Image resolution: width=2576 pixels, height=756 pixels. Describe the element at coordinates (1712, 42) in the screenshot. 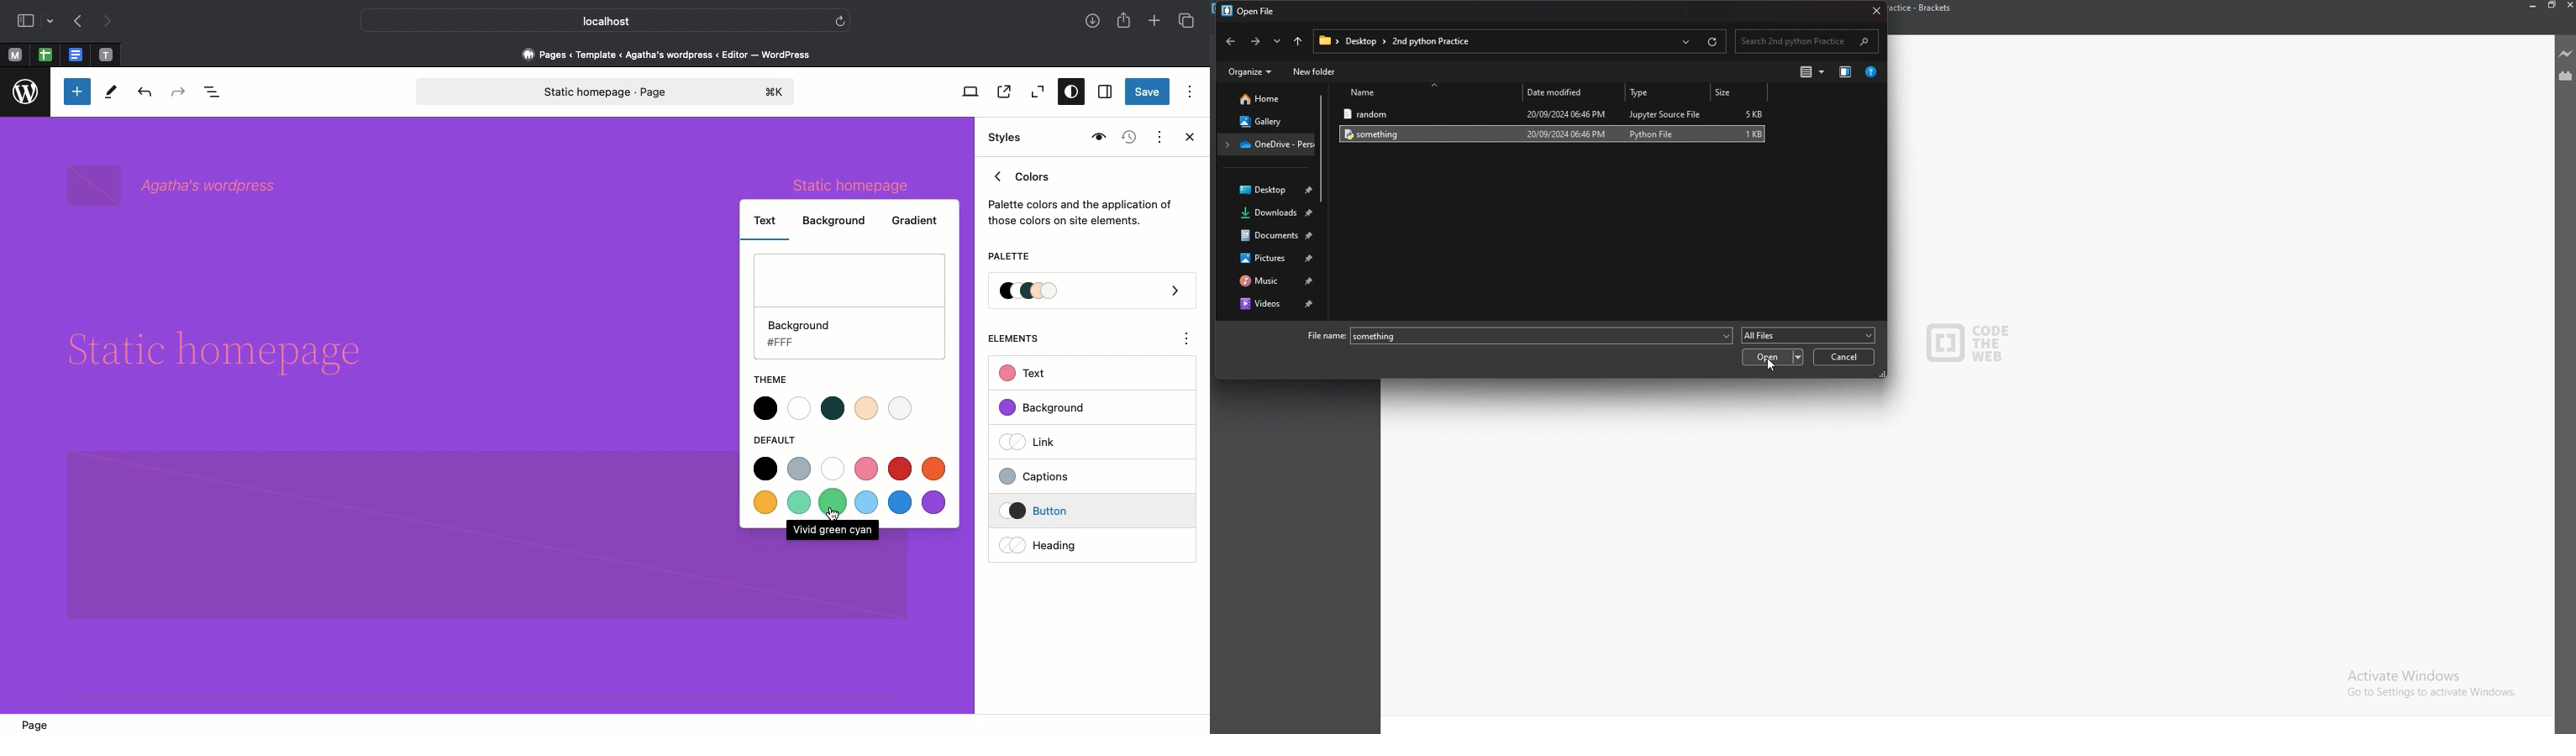

I see `refresh` at that location.